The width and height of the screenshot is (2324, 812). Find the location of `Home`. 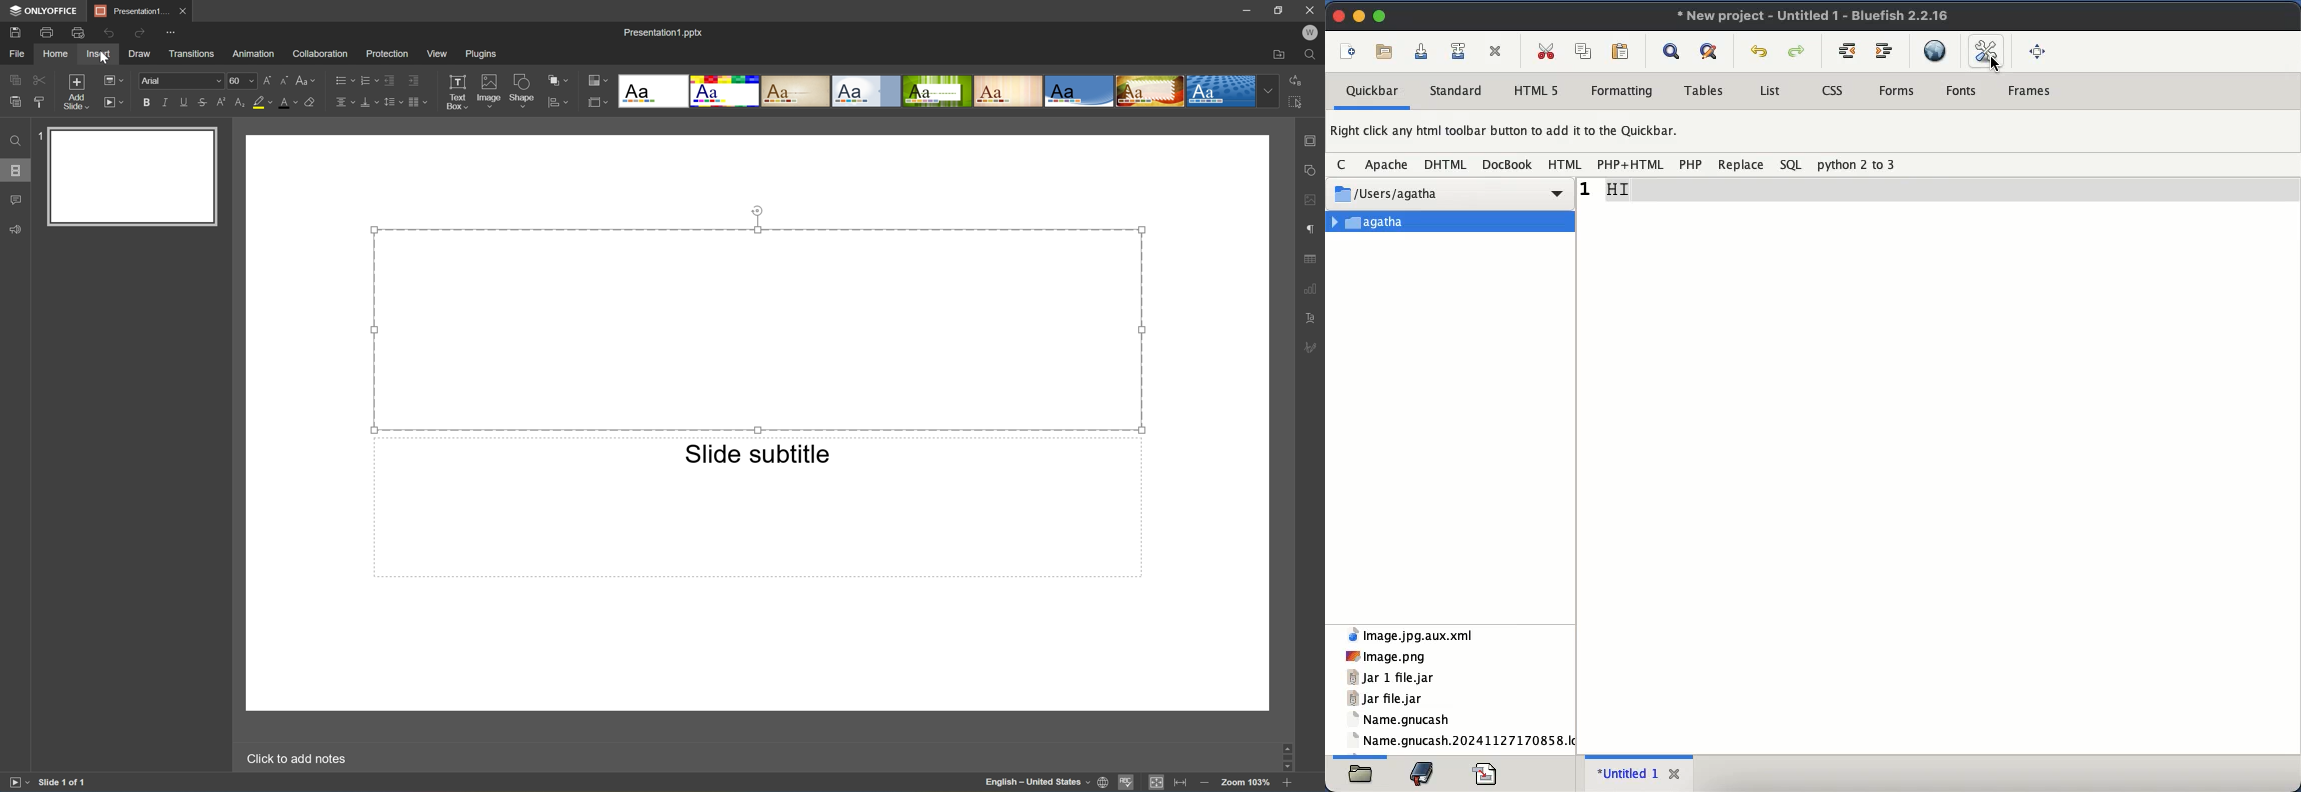

Home is located at coordinates (55, 53).